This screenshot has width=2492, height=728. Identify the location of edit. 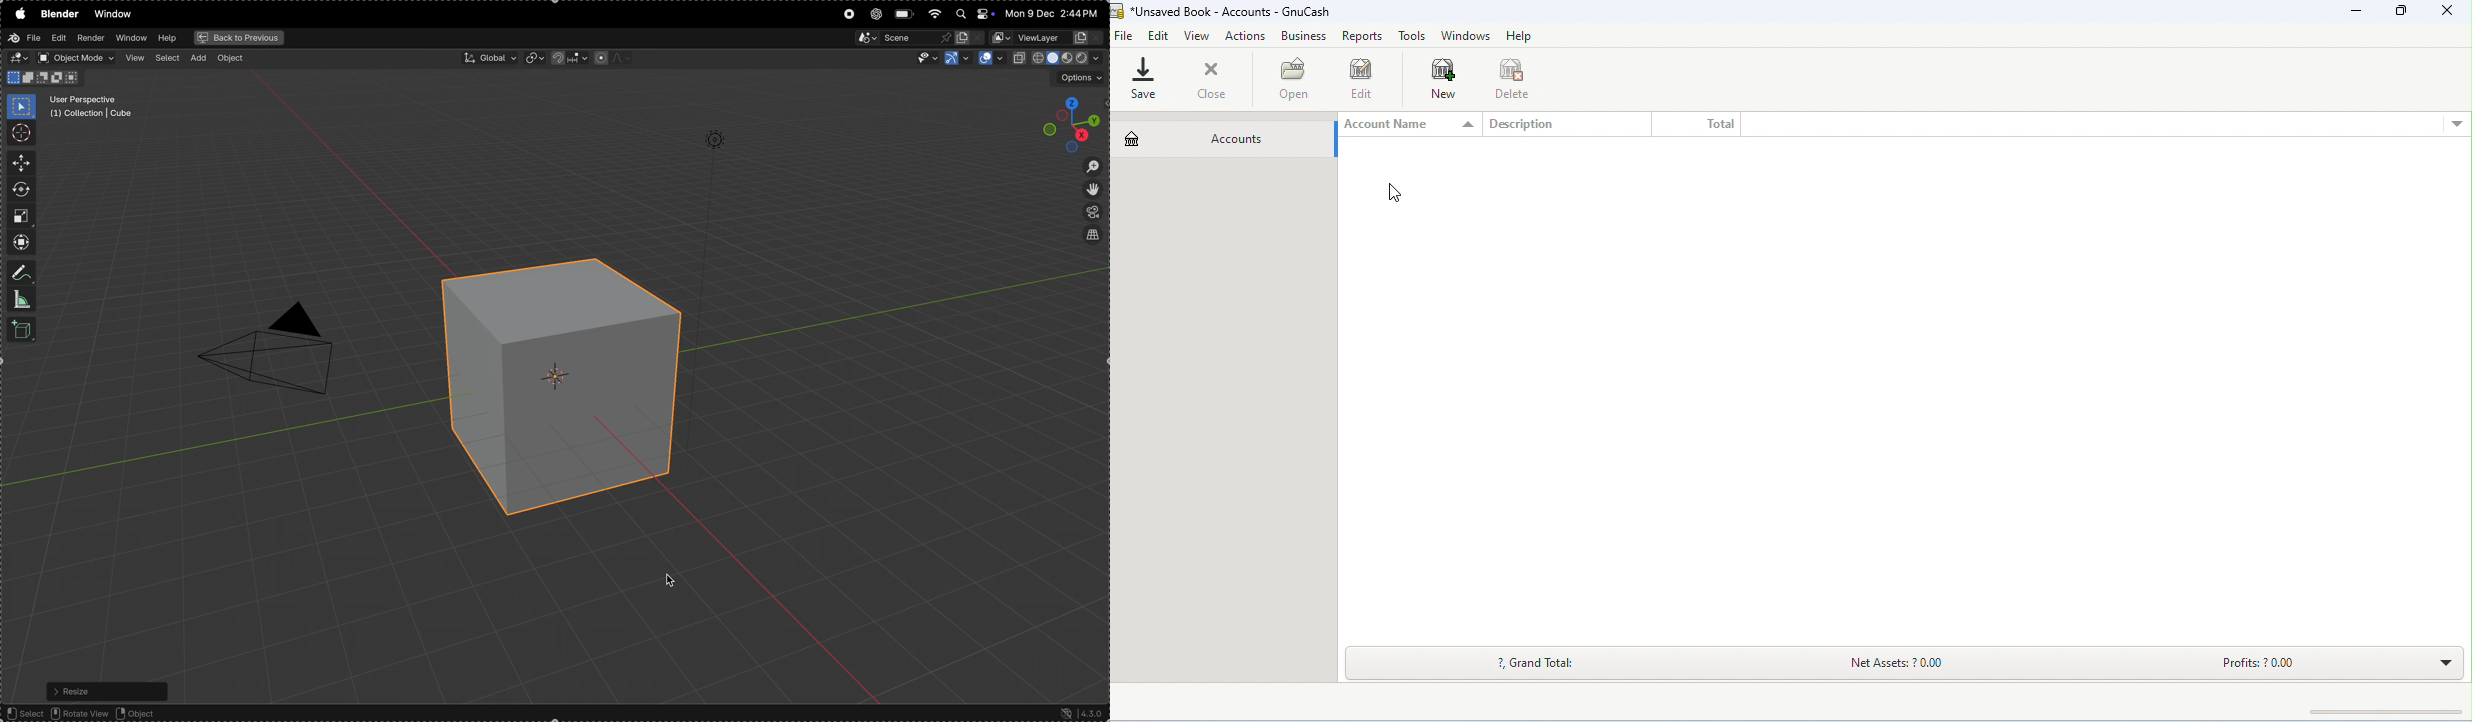
(1159, 37).